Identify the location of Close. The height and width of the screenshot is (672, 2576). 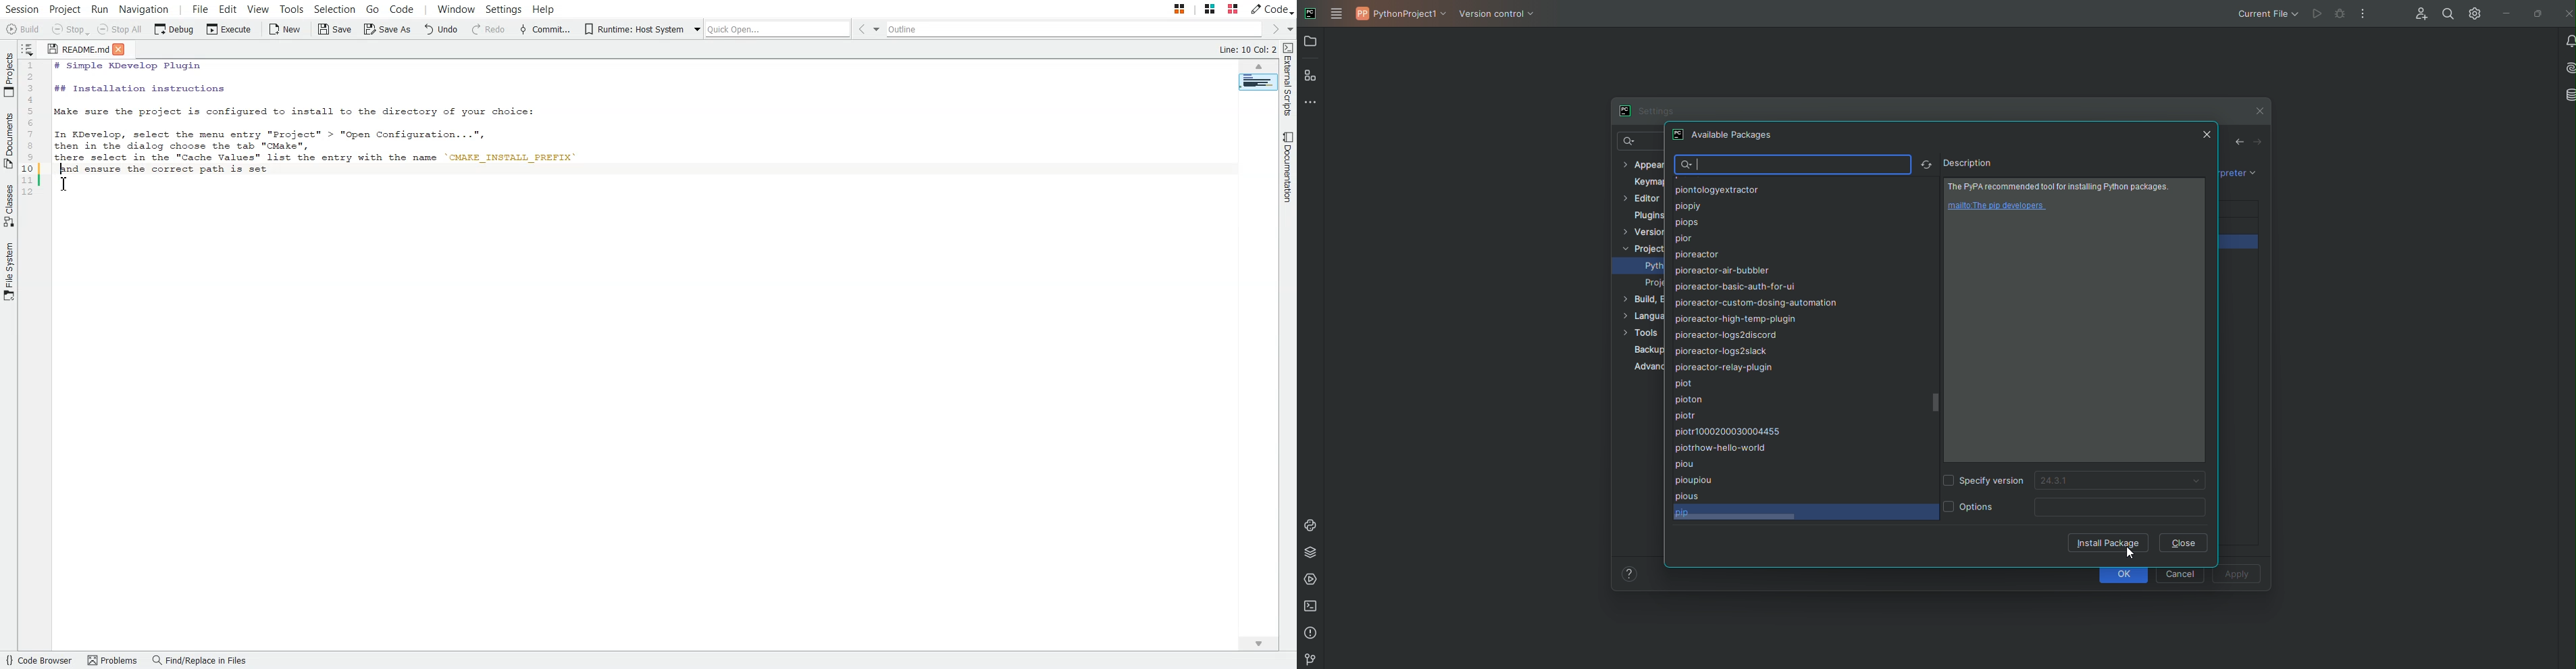
(2184, 543).